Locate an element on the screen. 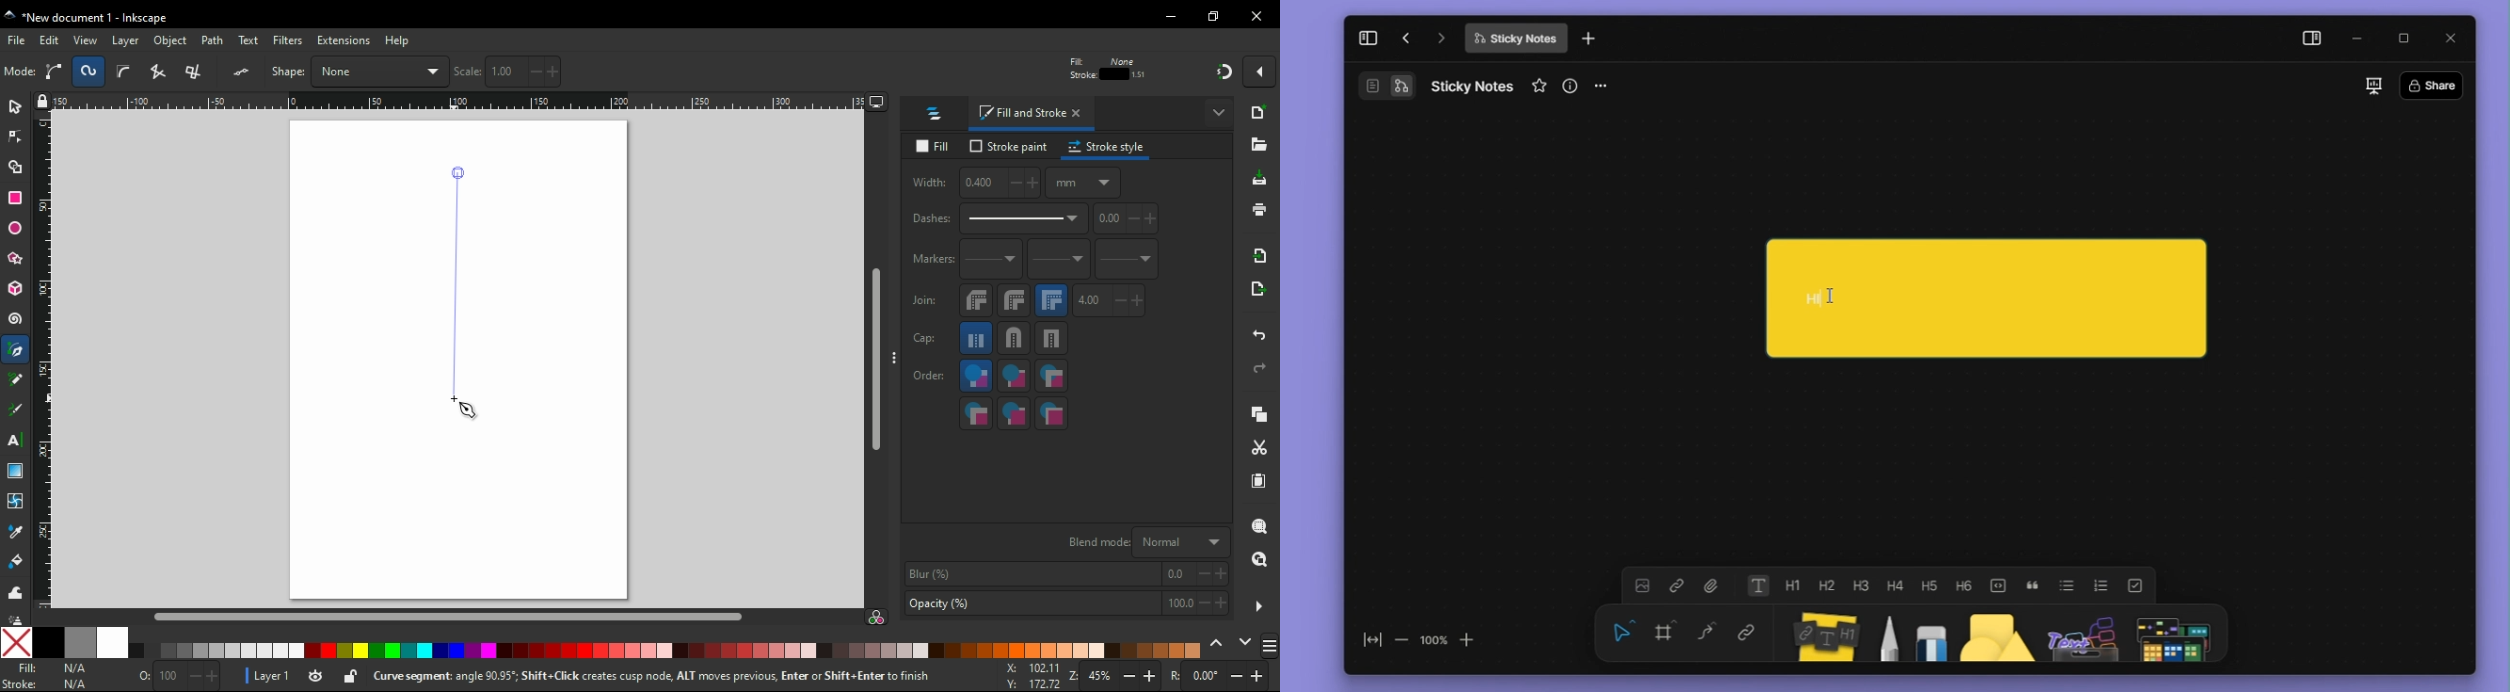 This screenshot has height=700, width=2520. color tone pallete is located at coordinates (219, 651).